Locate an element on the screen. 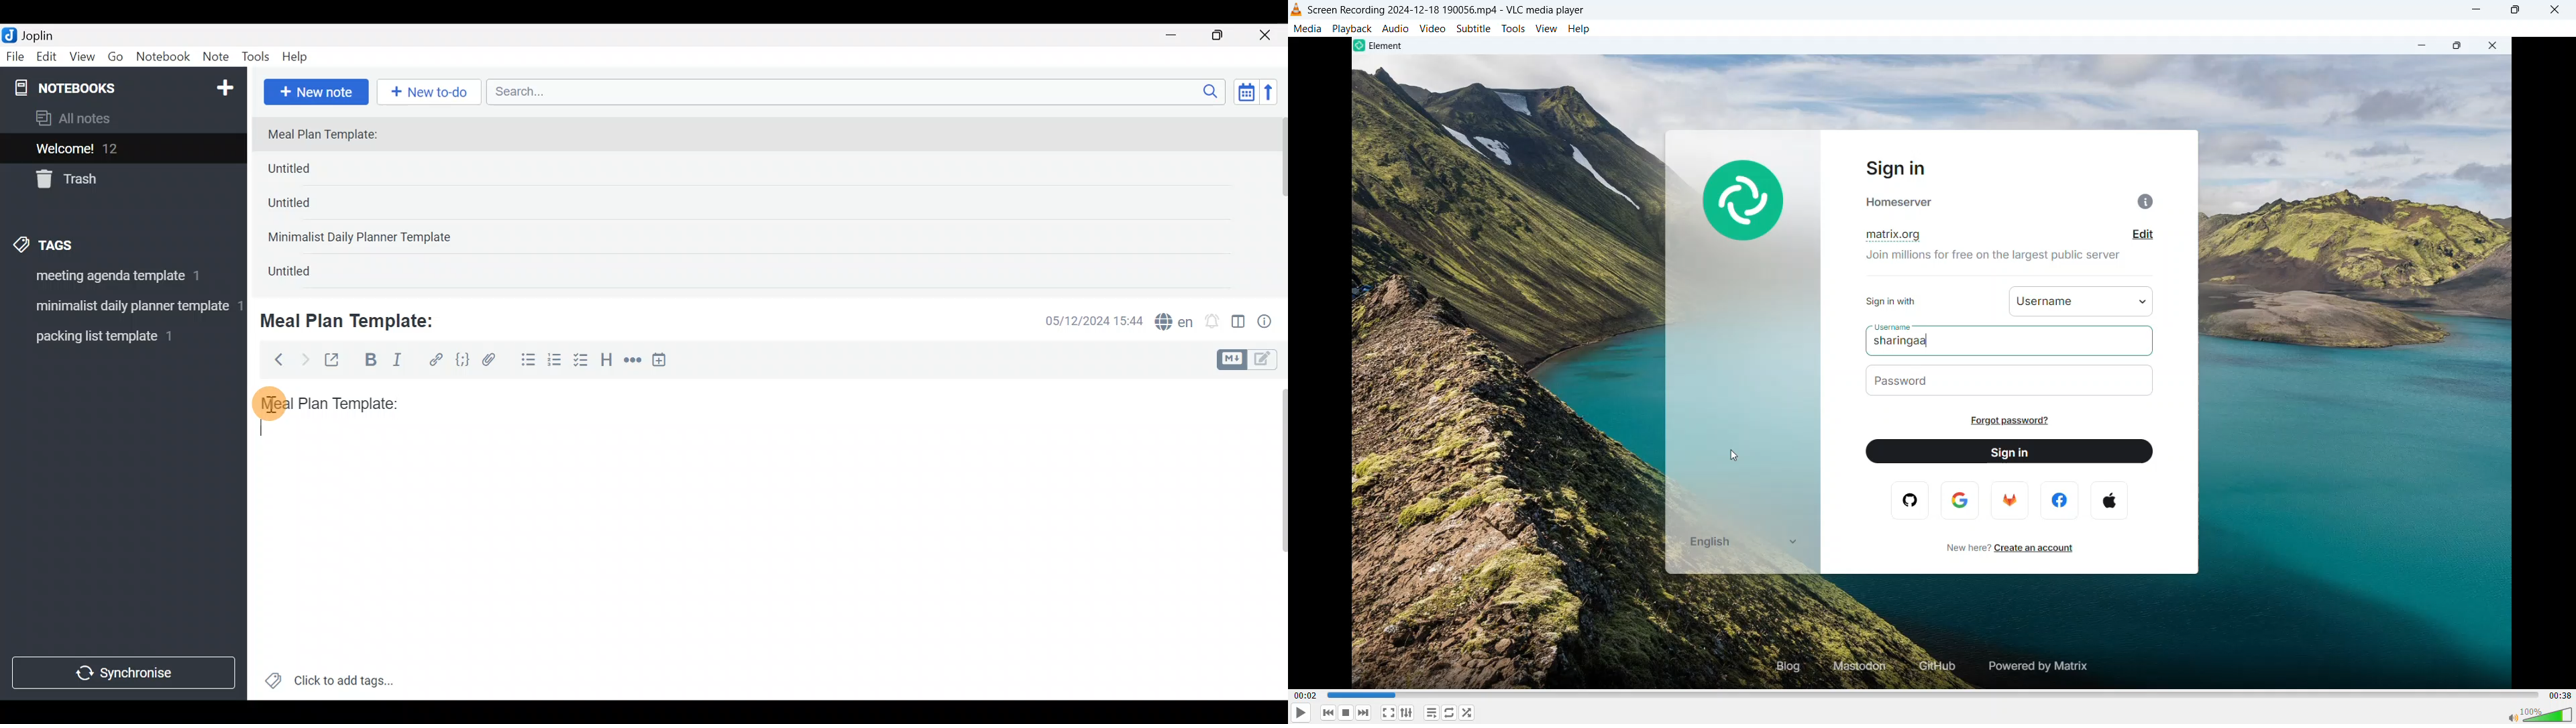  Set alarm is located at coordinates (1213, 322).